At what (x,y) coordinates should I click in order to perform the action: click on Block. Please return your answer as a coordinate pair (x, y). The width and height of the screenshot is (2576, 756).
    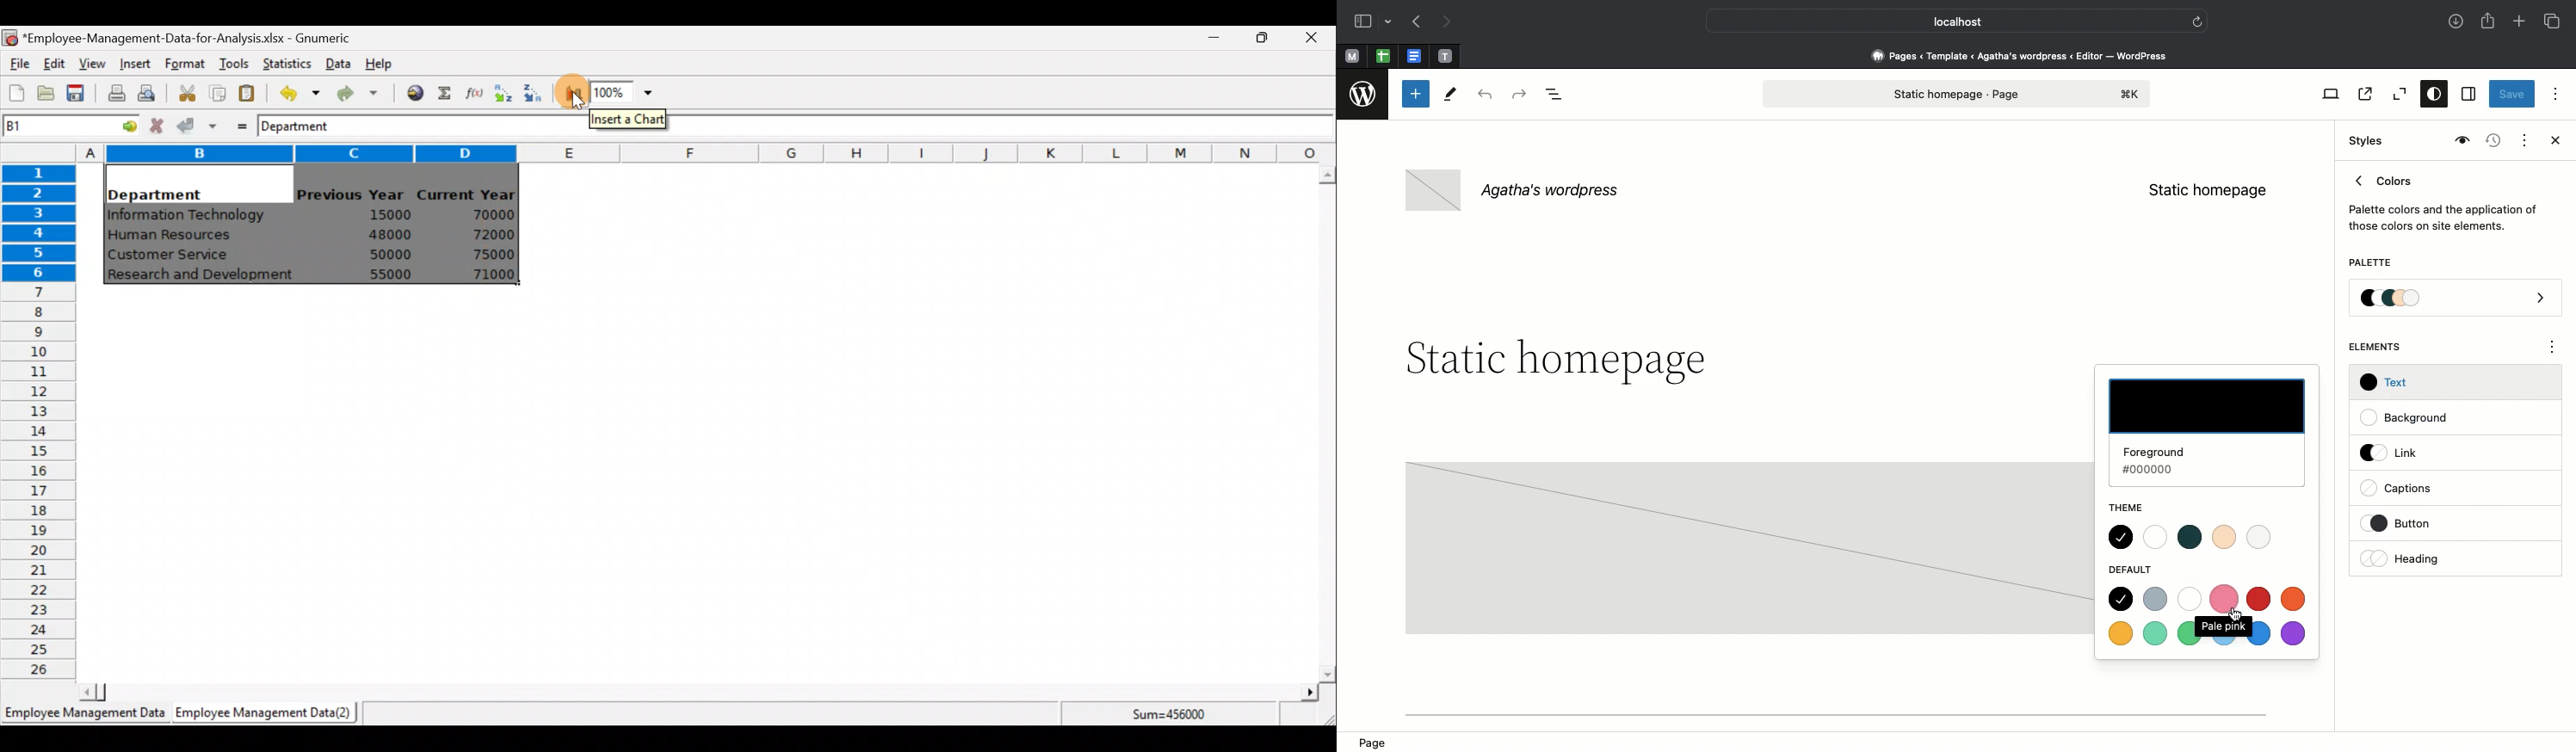
    Looking at the image, I should click on (1747, 548).